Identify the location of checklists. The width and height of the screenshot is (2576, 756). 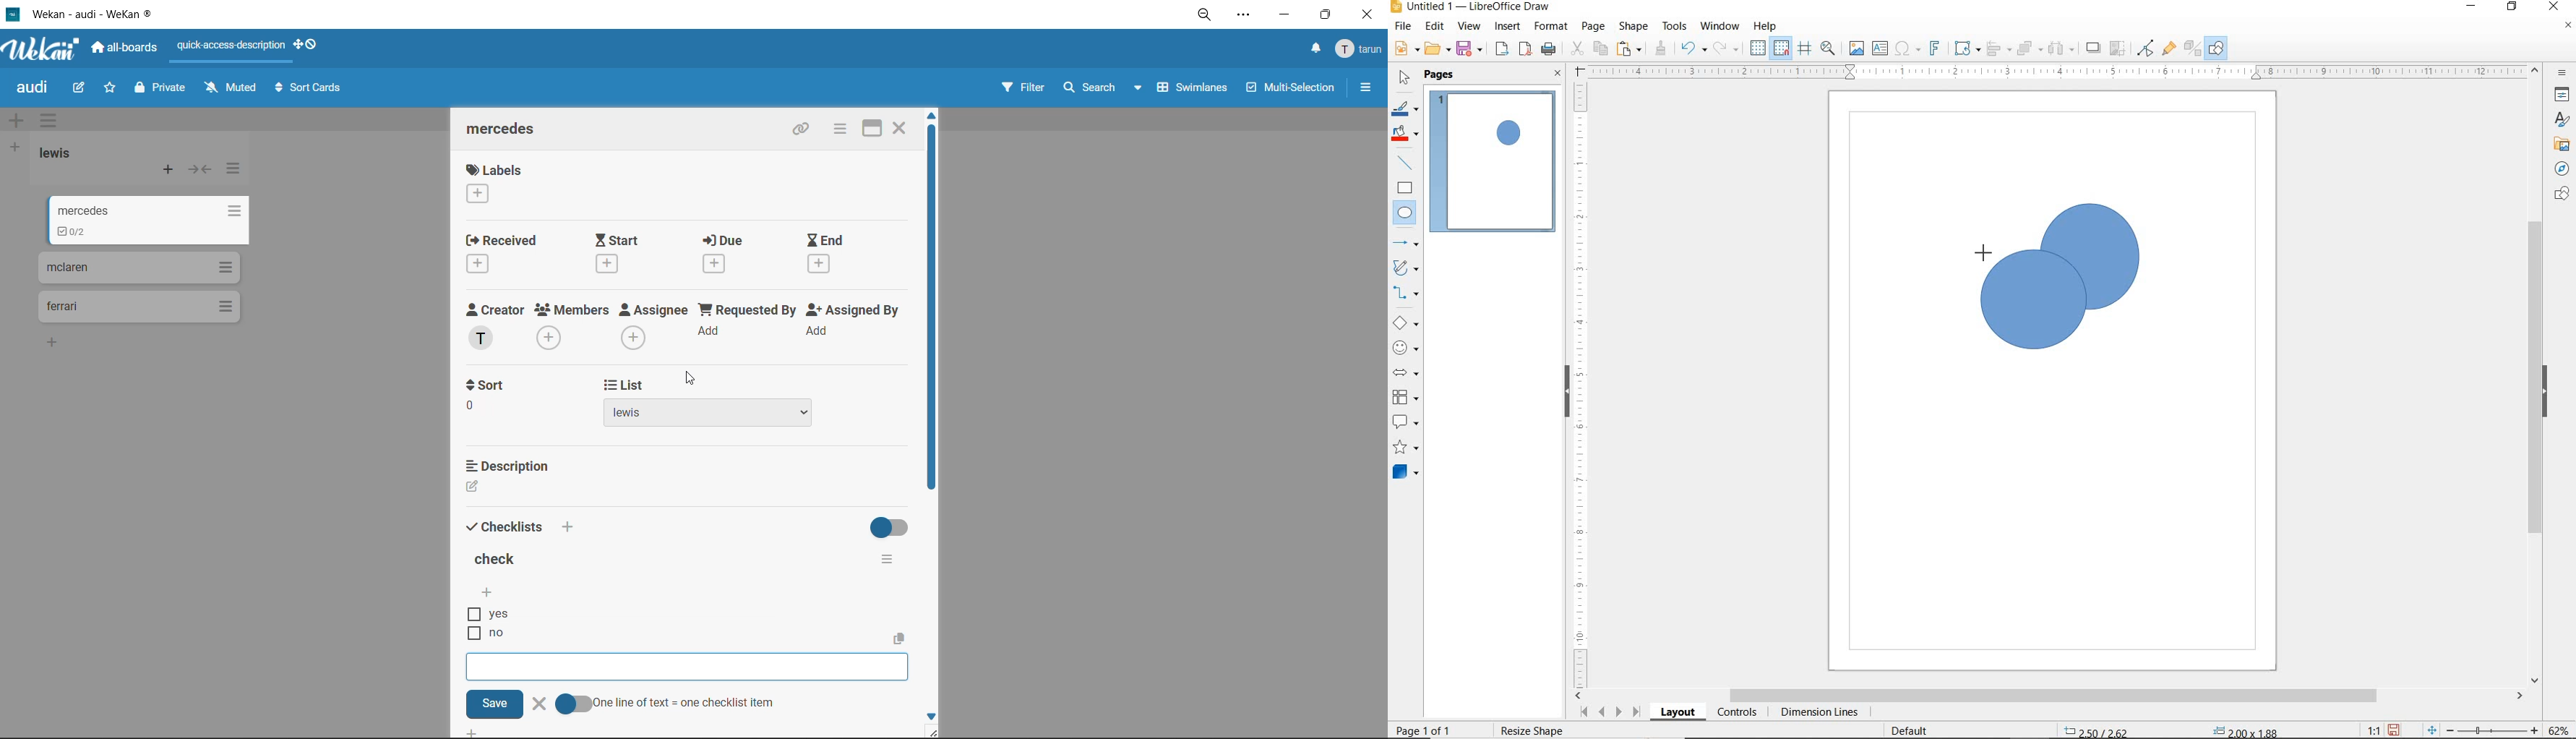
(505, 525).